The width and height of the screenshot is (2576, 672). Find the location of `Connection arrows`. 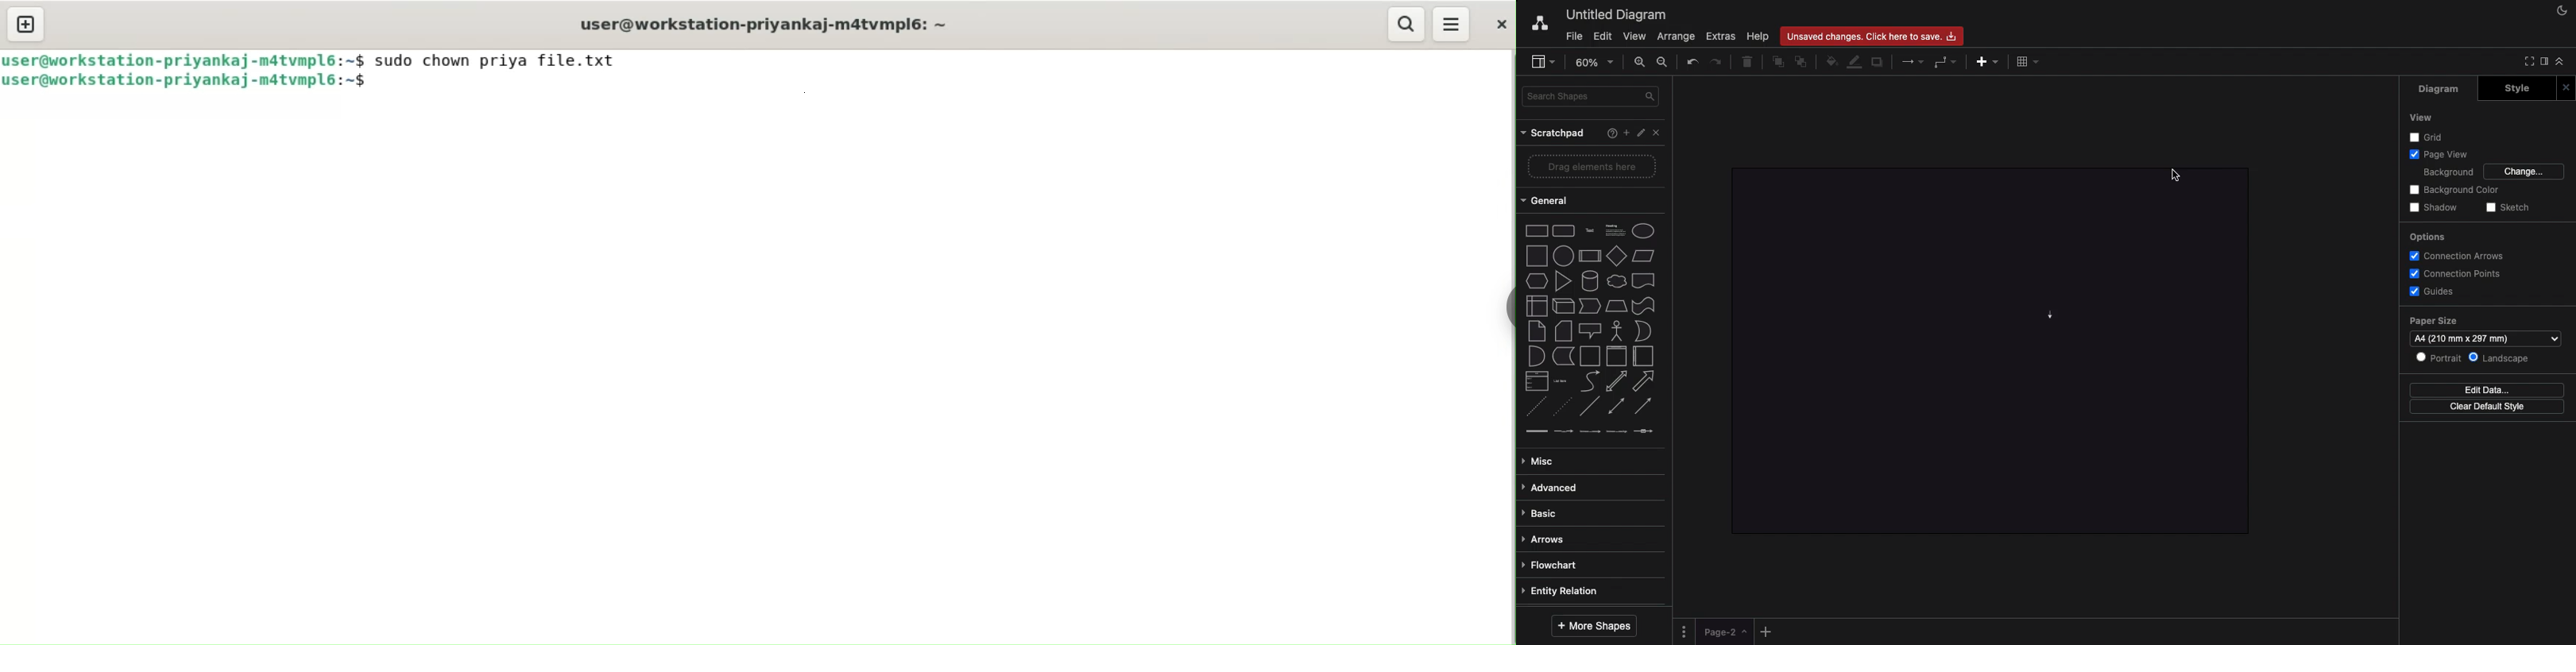

Connection arrows is located at coordinates (2461, 255).